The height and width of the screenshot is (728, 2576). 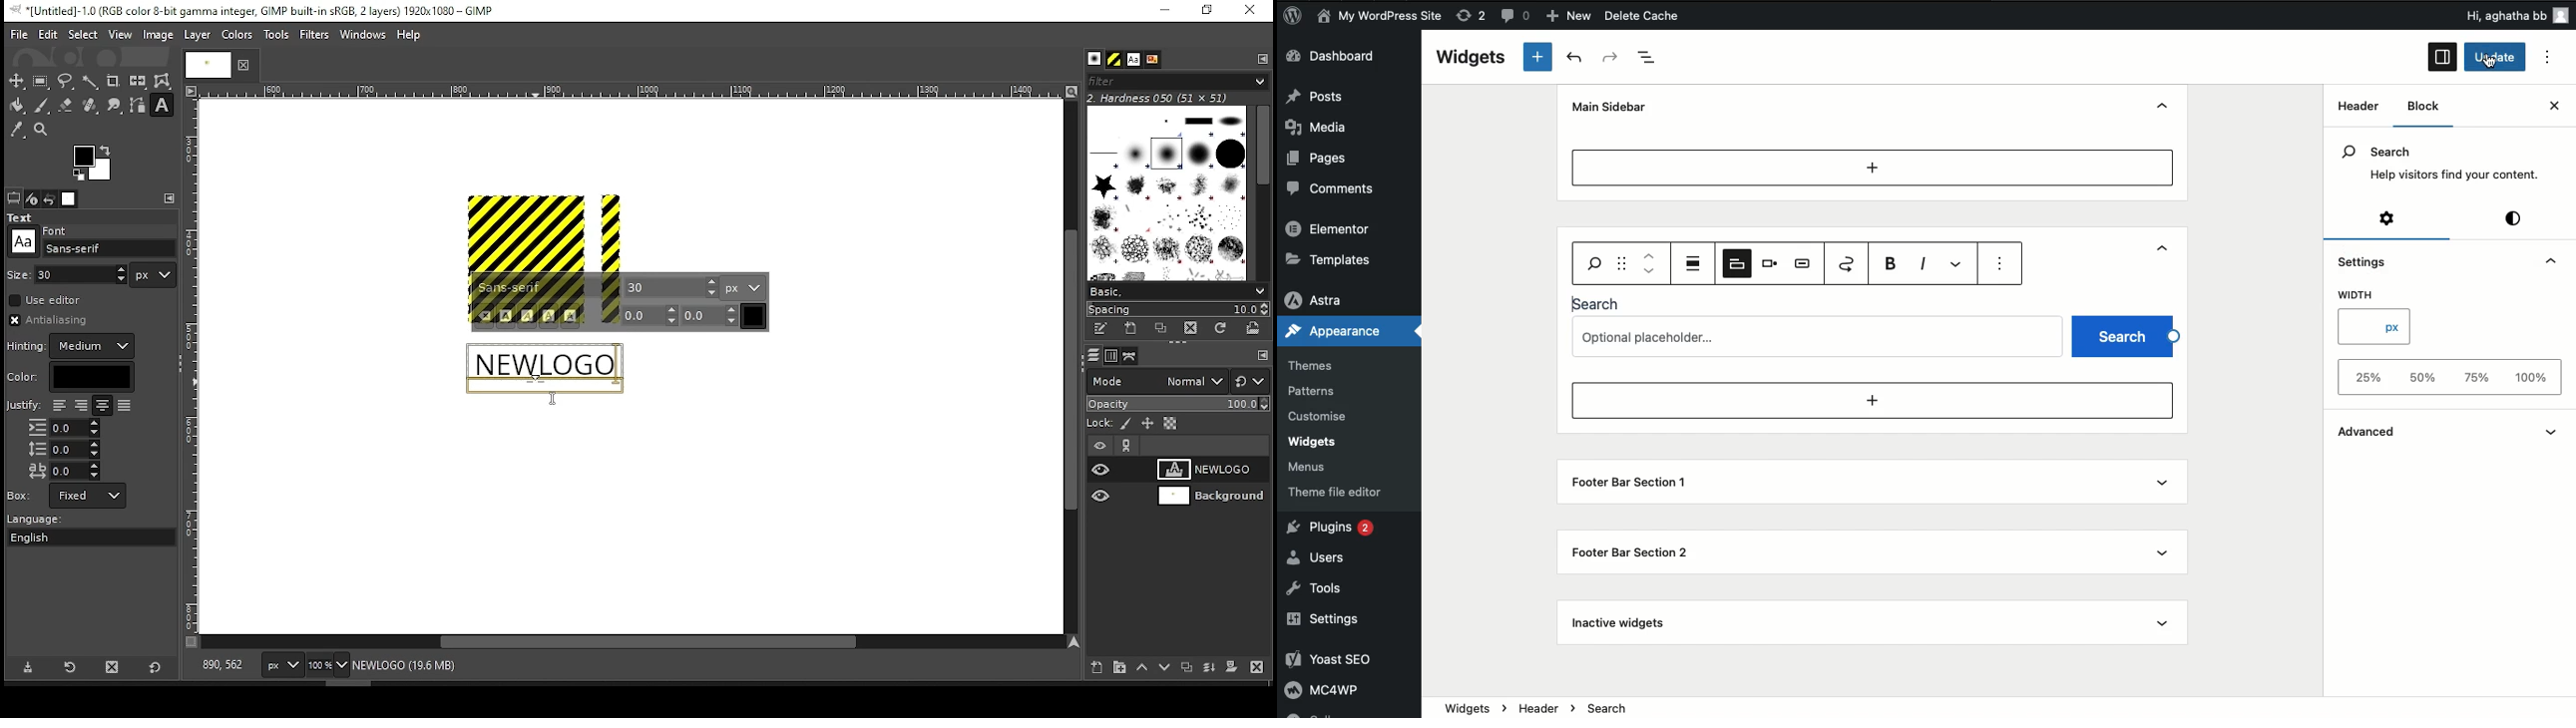 What do you see at coordinates (2363, 259) in the screenshot?
I see `Settings` at bounding box center [2363, 259].